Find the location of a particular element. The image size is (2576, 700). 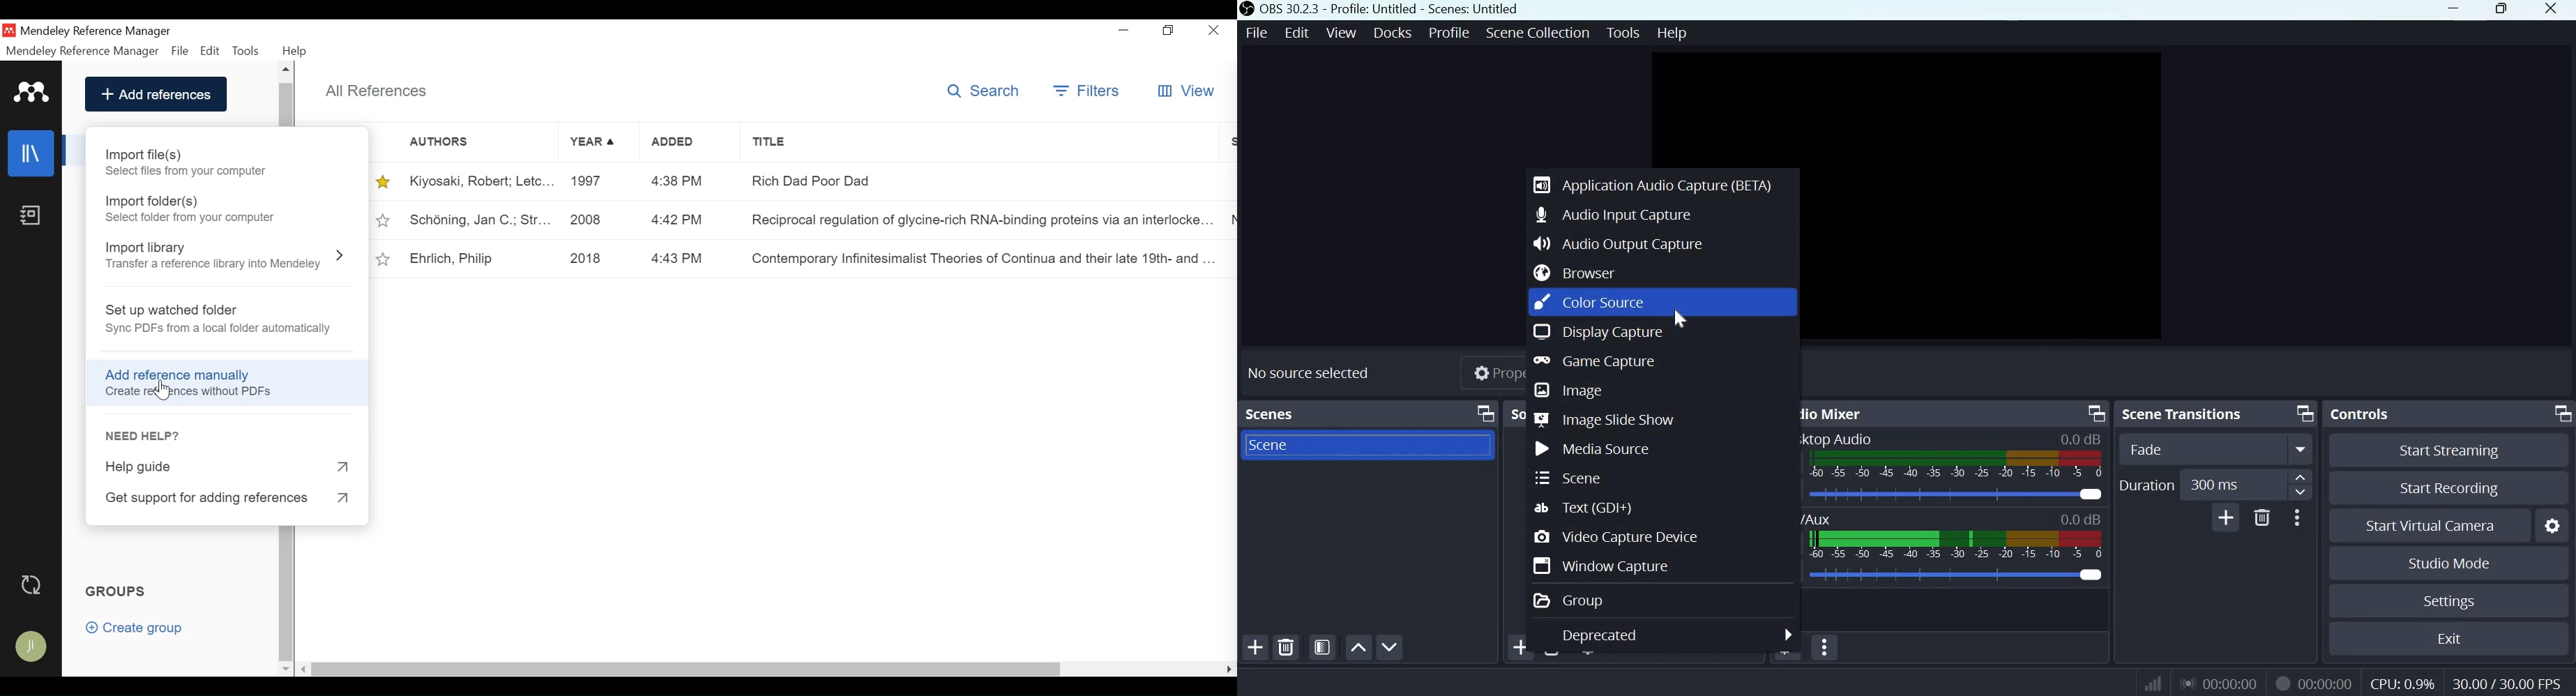

Select files from your computer is located at coordinates (187, 172).